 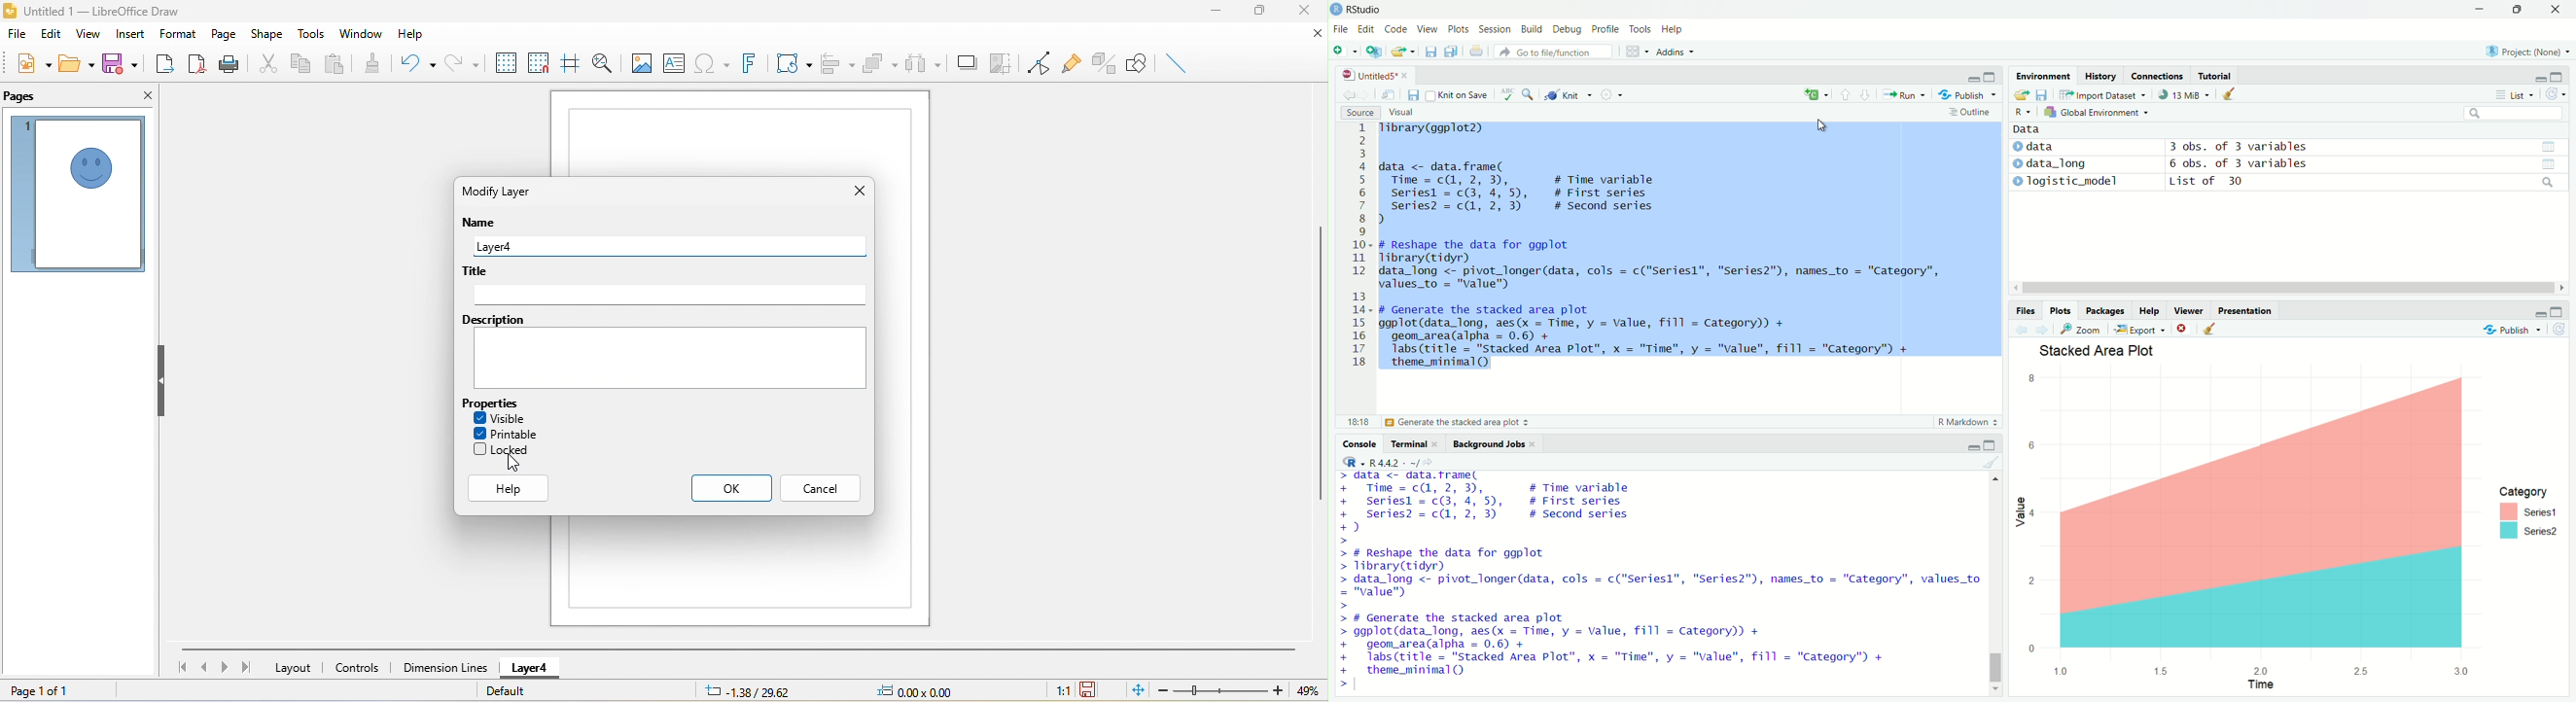 What do you see at coordinates (751, 61) in the screenshot?
I see `font work text` at bounding box center [751, 61].